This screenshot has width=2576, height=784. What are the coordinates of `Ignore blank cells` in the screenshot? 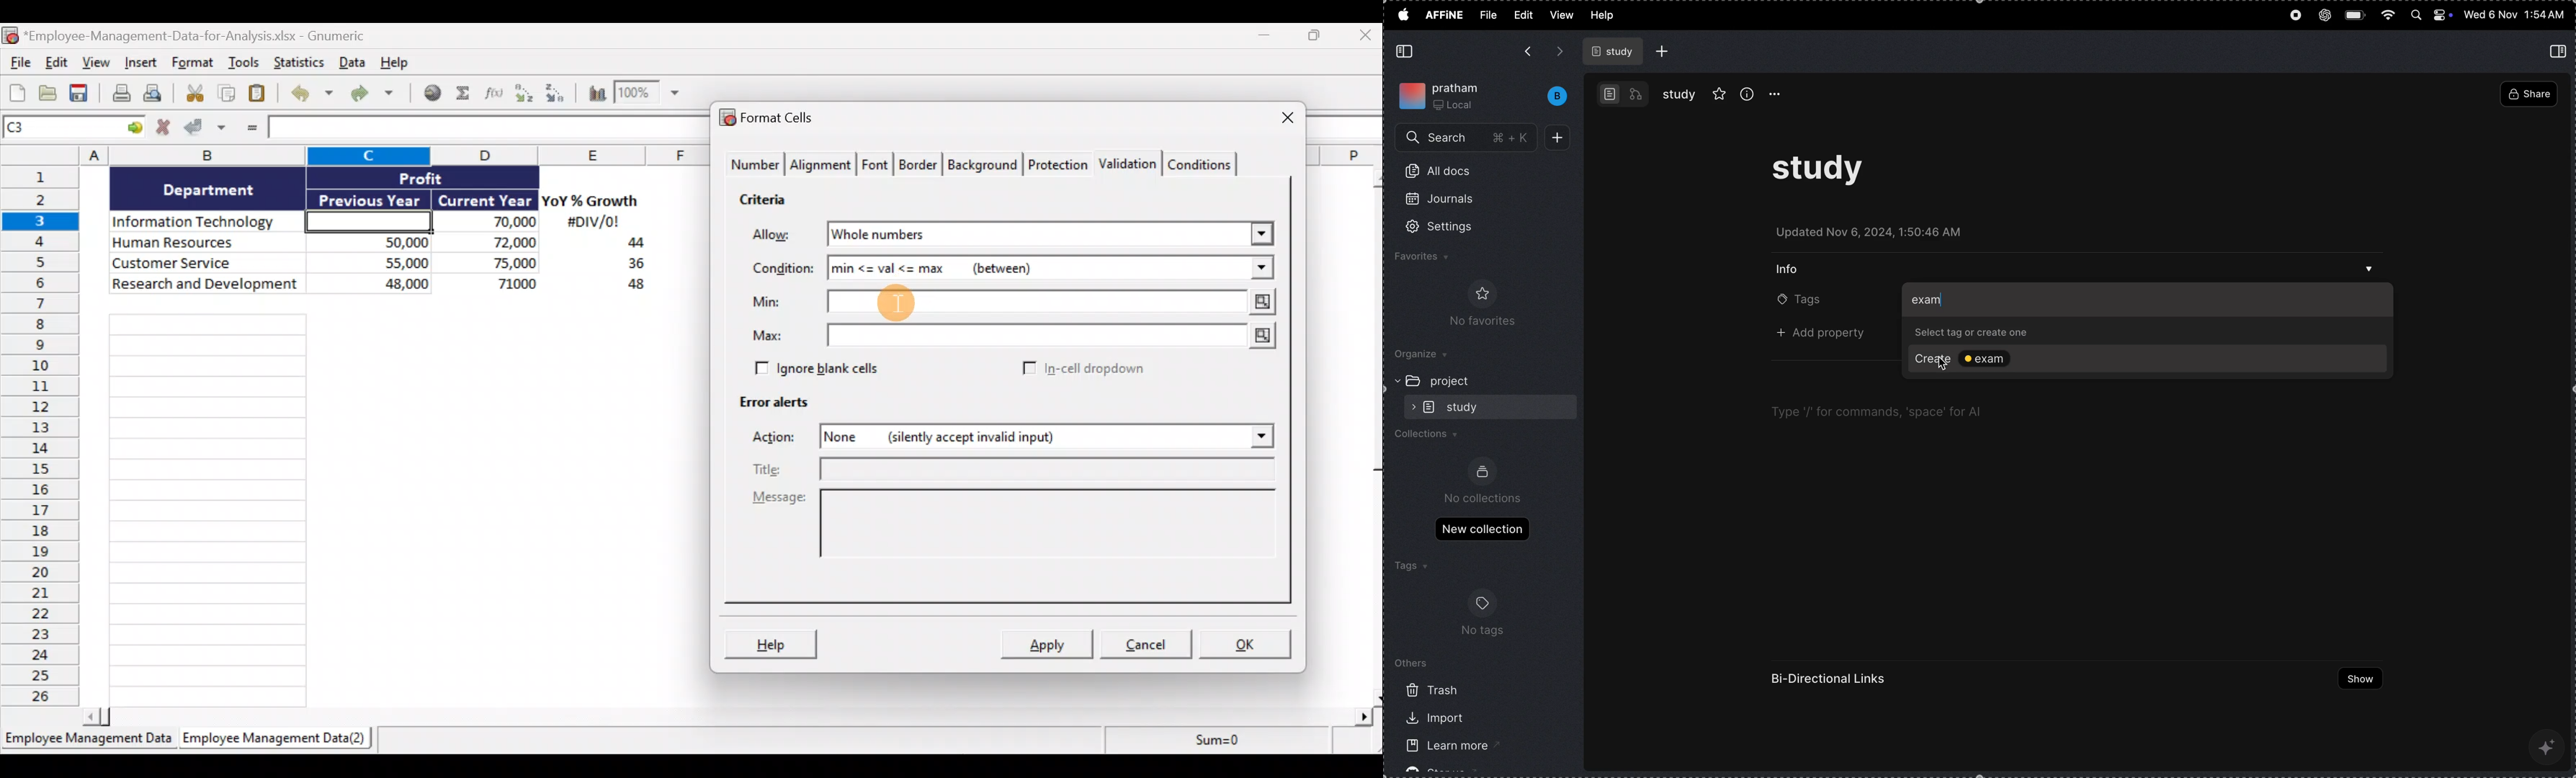 It's located at (838, 369).